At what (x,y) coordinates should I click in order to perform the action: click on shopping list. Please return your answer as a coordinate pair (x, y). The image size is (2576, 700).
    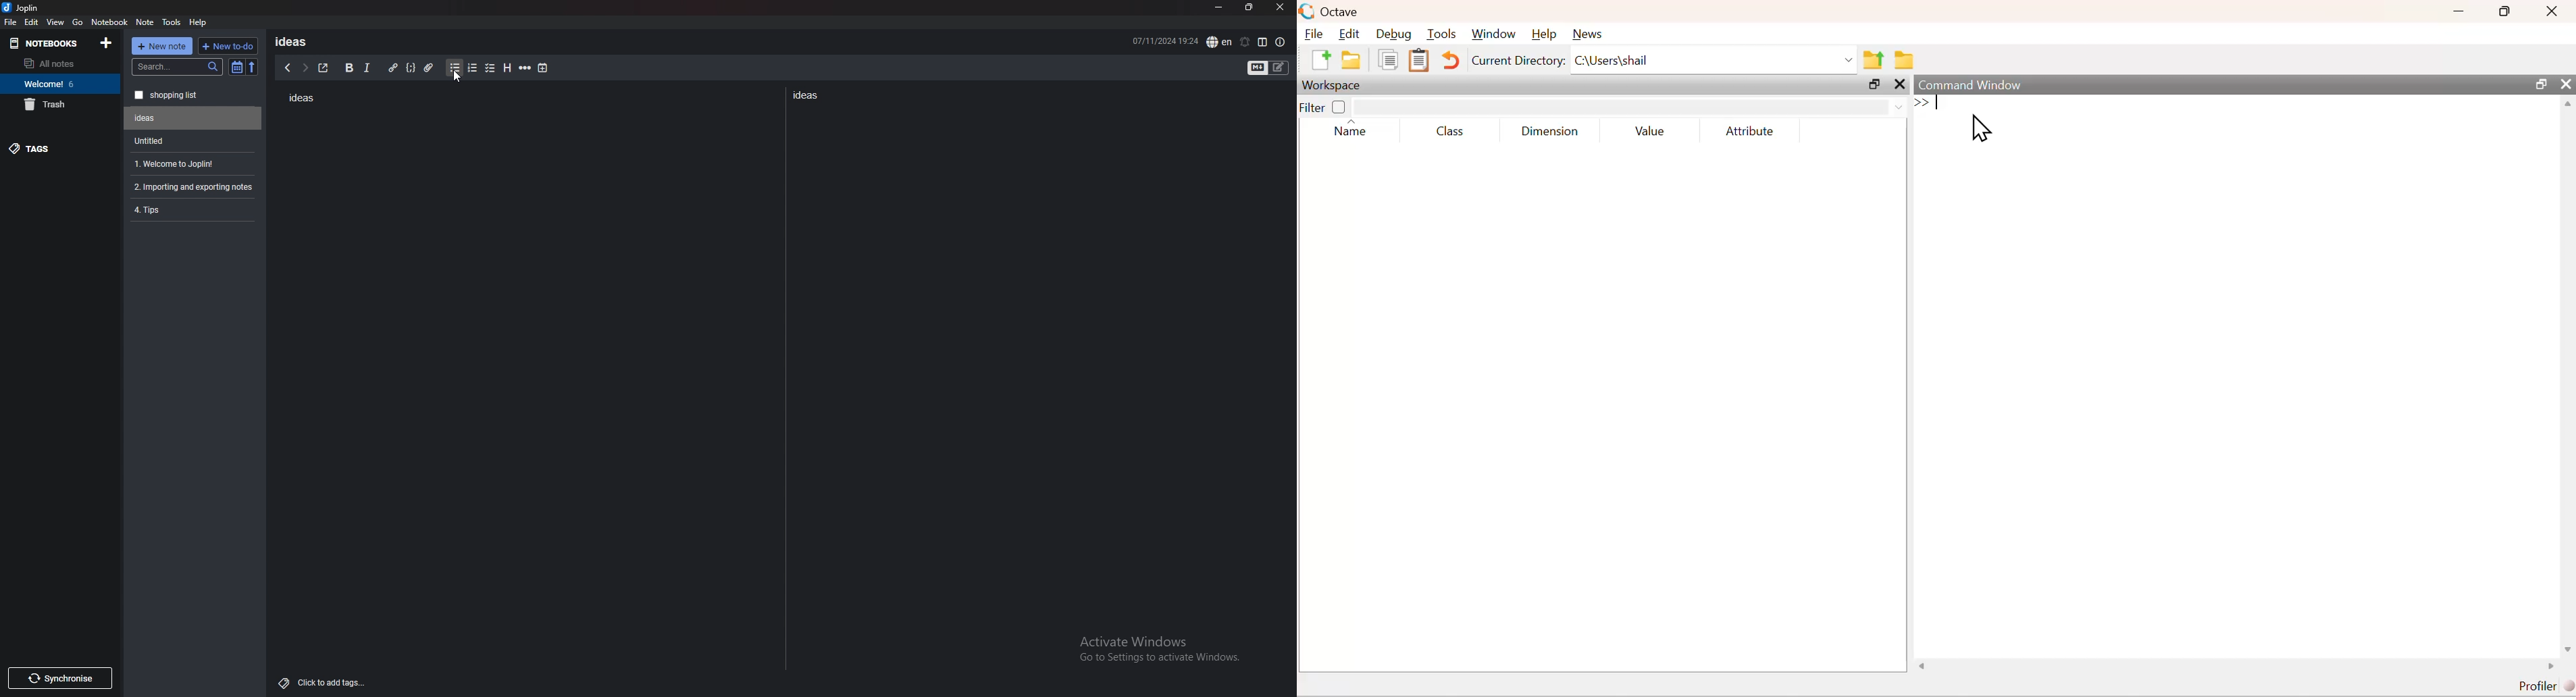
    Looking at the image, I should click on (193, 95).